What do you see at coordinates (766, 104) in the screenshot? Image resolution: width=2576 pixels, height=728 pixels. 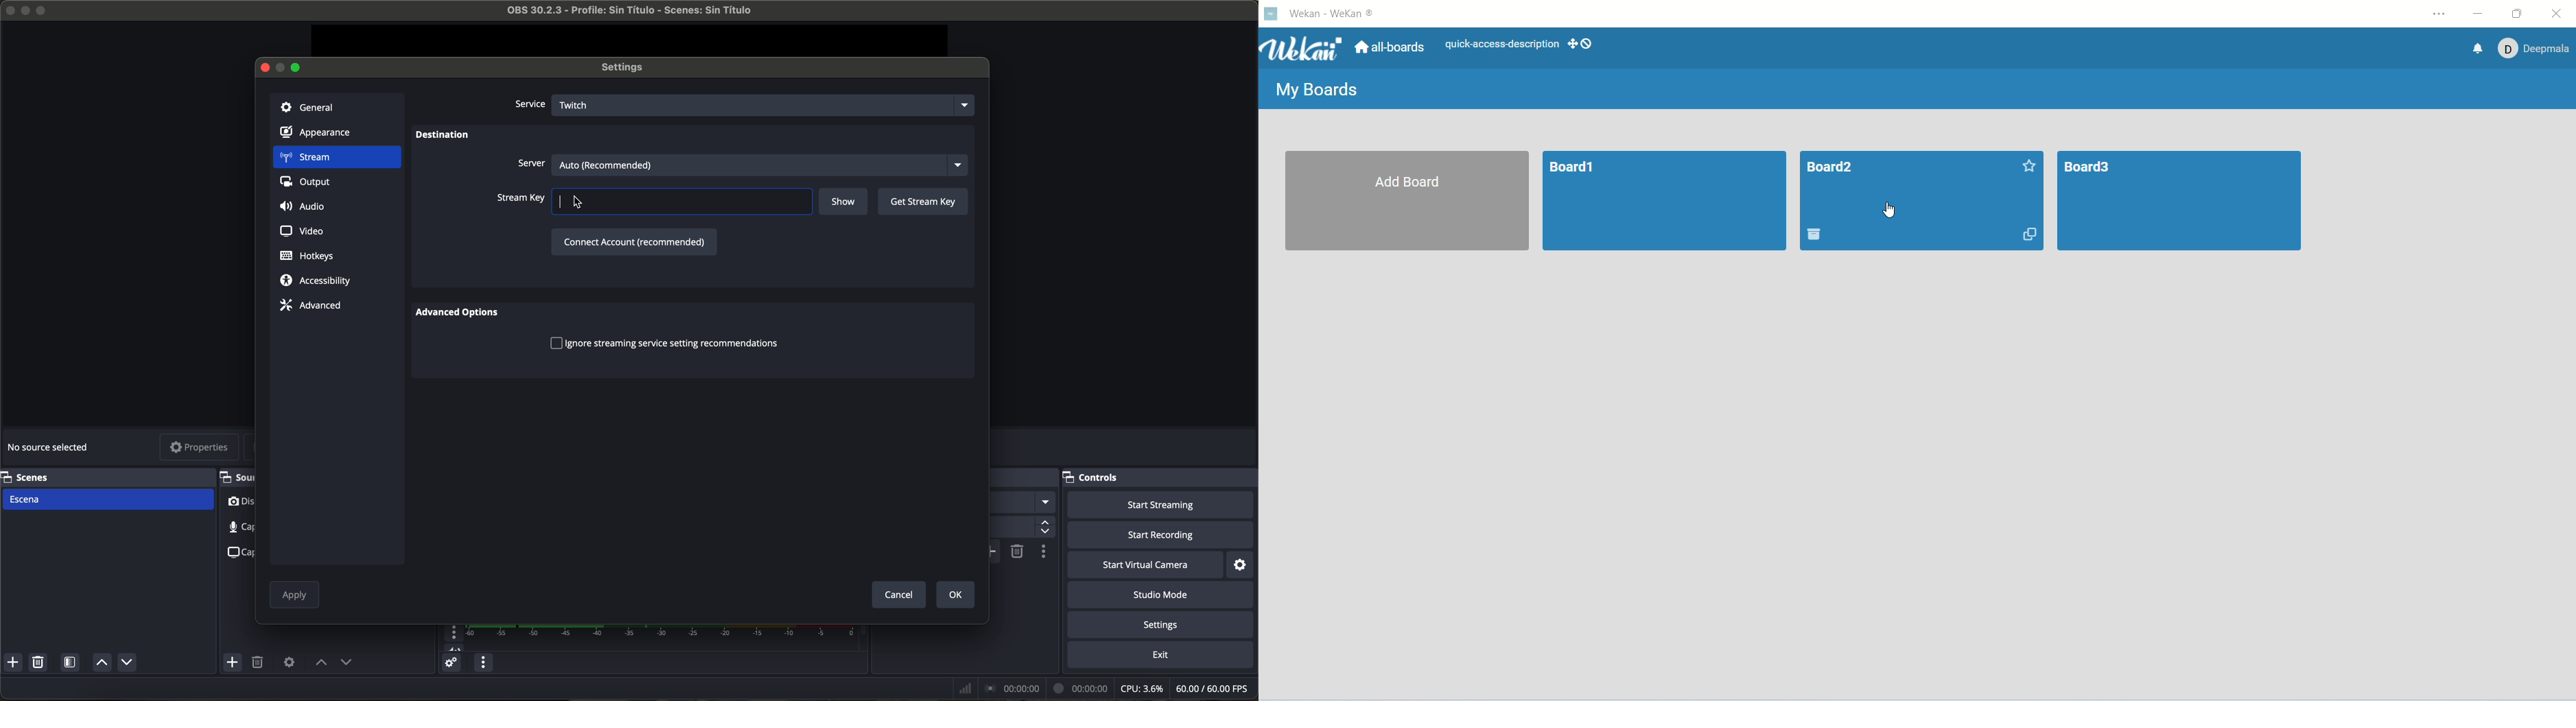 I see `Twitch` at bounding box center [766, 104].